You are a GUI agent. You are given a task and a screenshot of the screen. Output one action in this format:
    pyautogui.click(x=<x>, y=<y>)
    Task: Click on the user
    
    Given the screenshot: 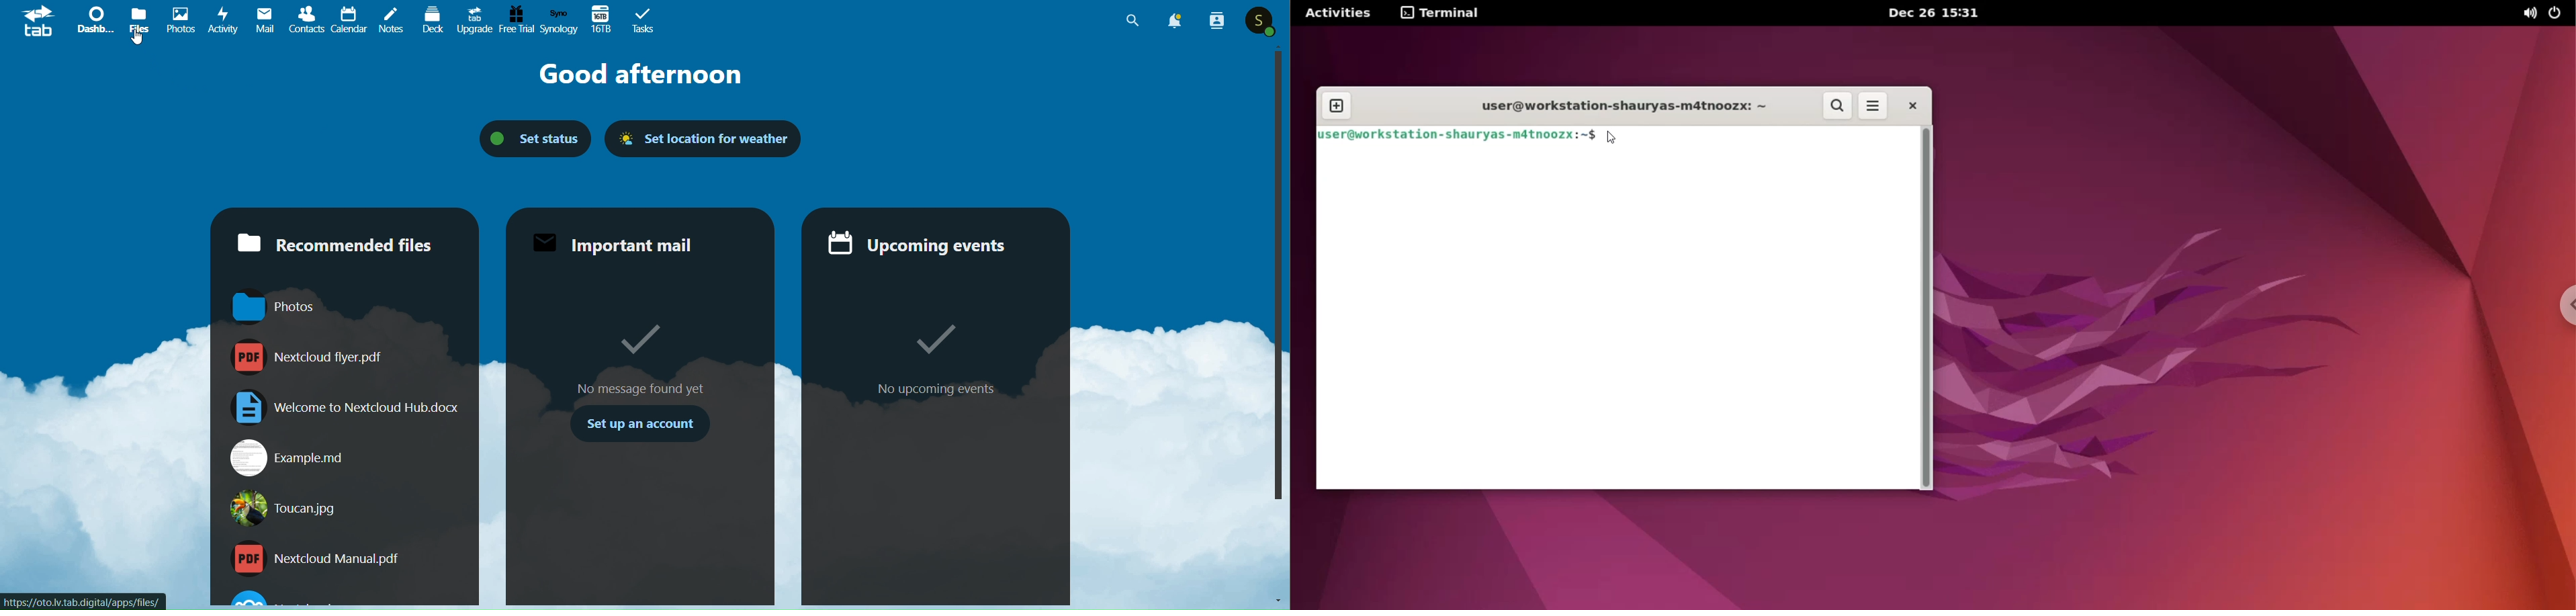 What is the action you would take?
    pyautogui.click(x=1259, y=21)
    